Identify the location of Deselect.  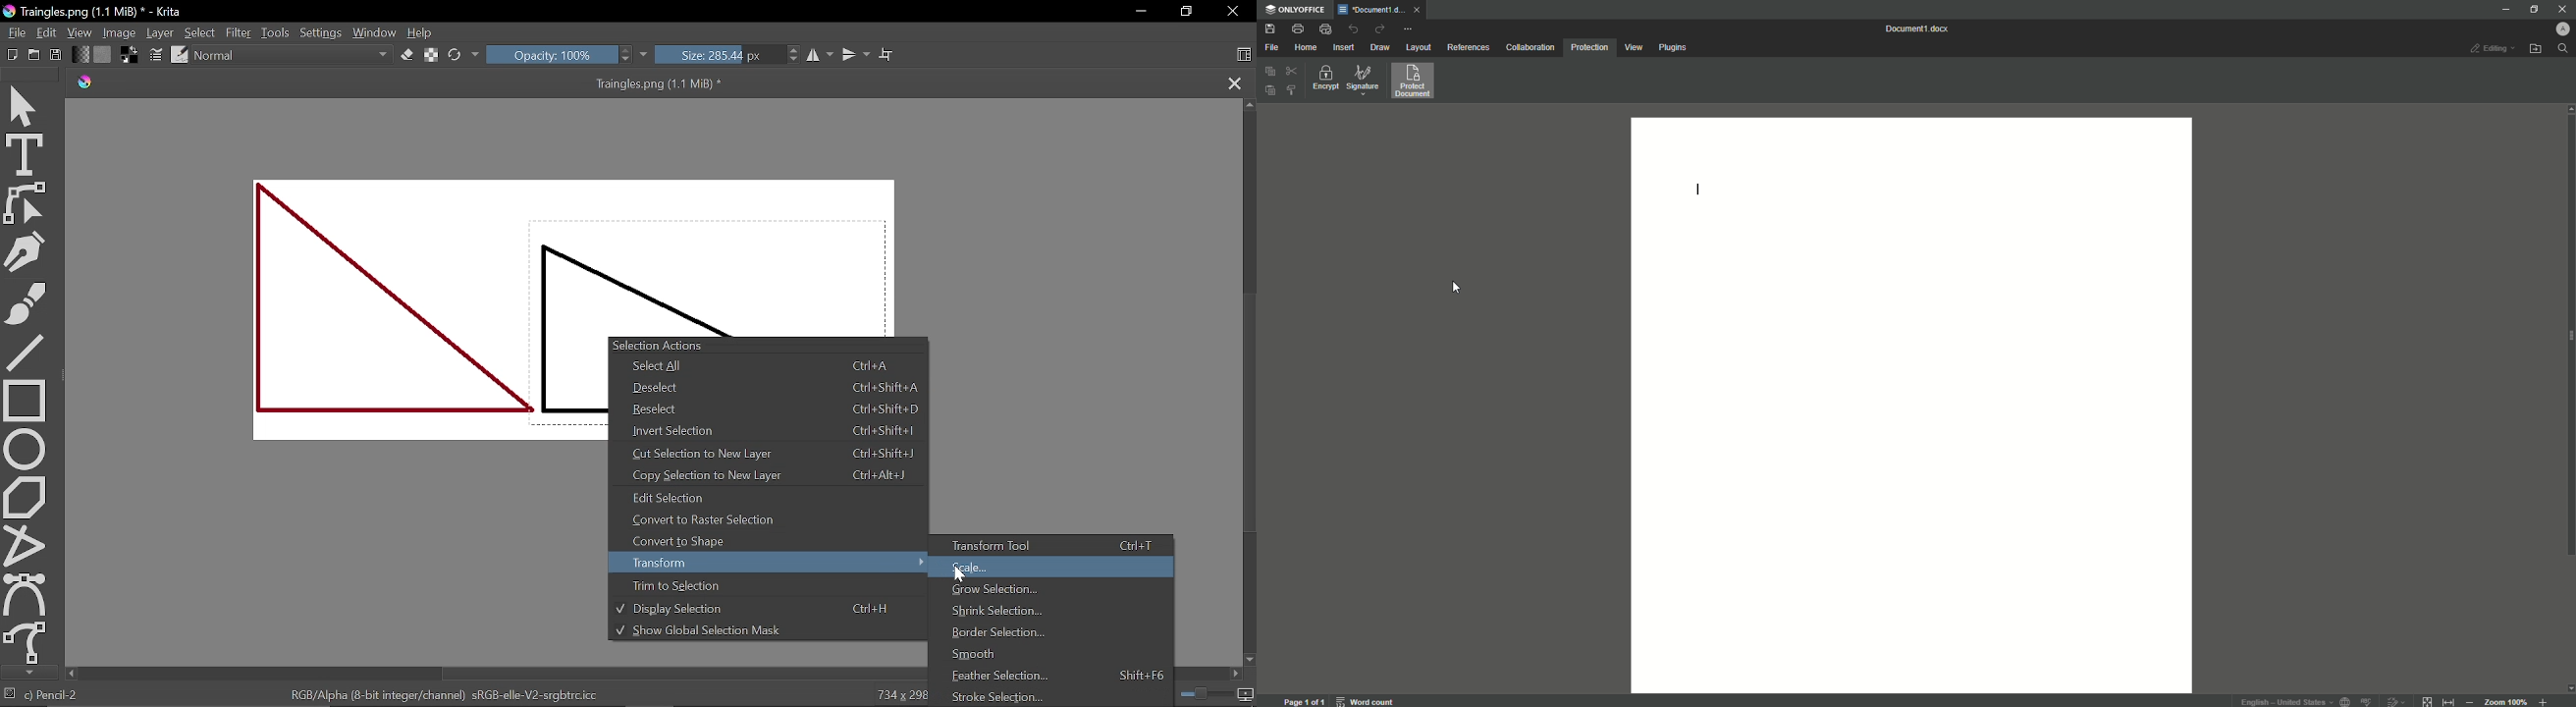
(769, 387).